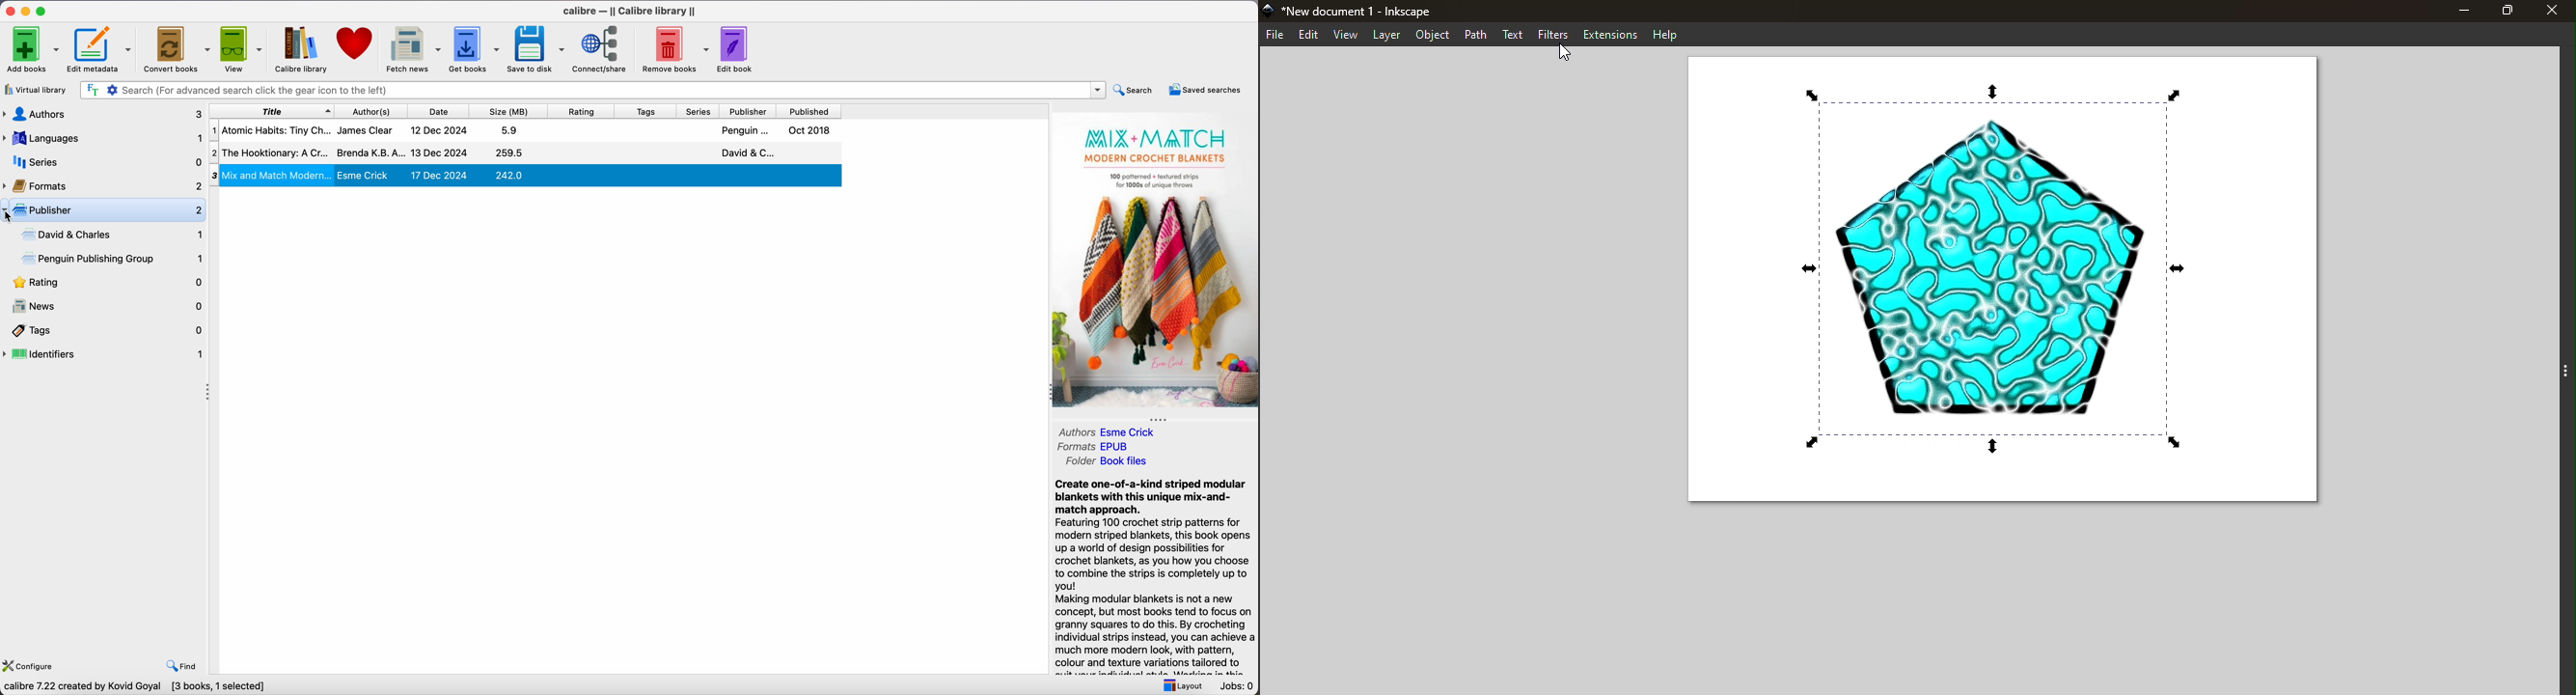 Image resolution: width=2576 pixels, height=700 pixels. What do you see at coordinates (271, 111) in the screenshot?
I see `title` at bounding box center [271, 111].